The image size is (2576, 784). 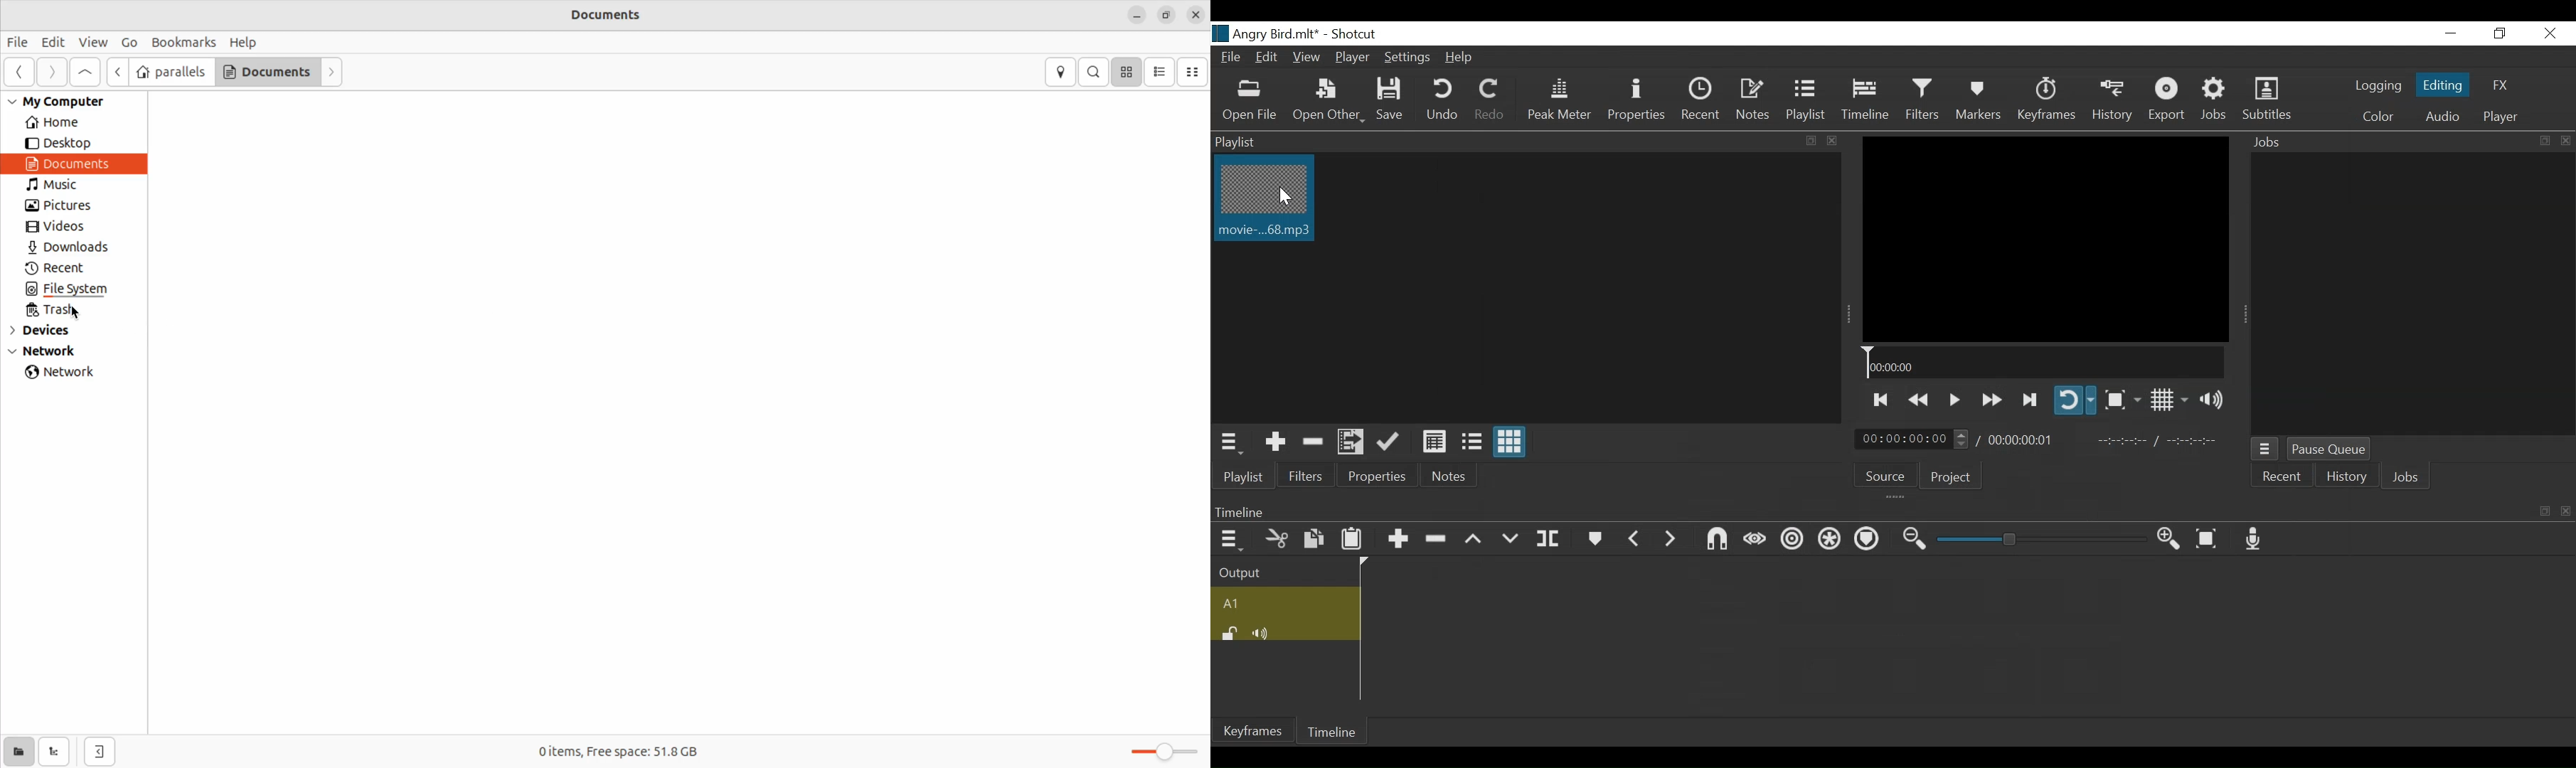 I want to click on History, so click(x=2112, y=100).